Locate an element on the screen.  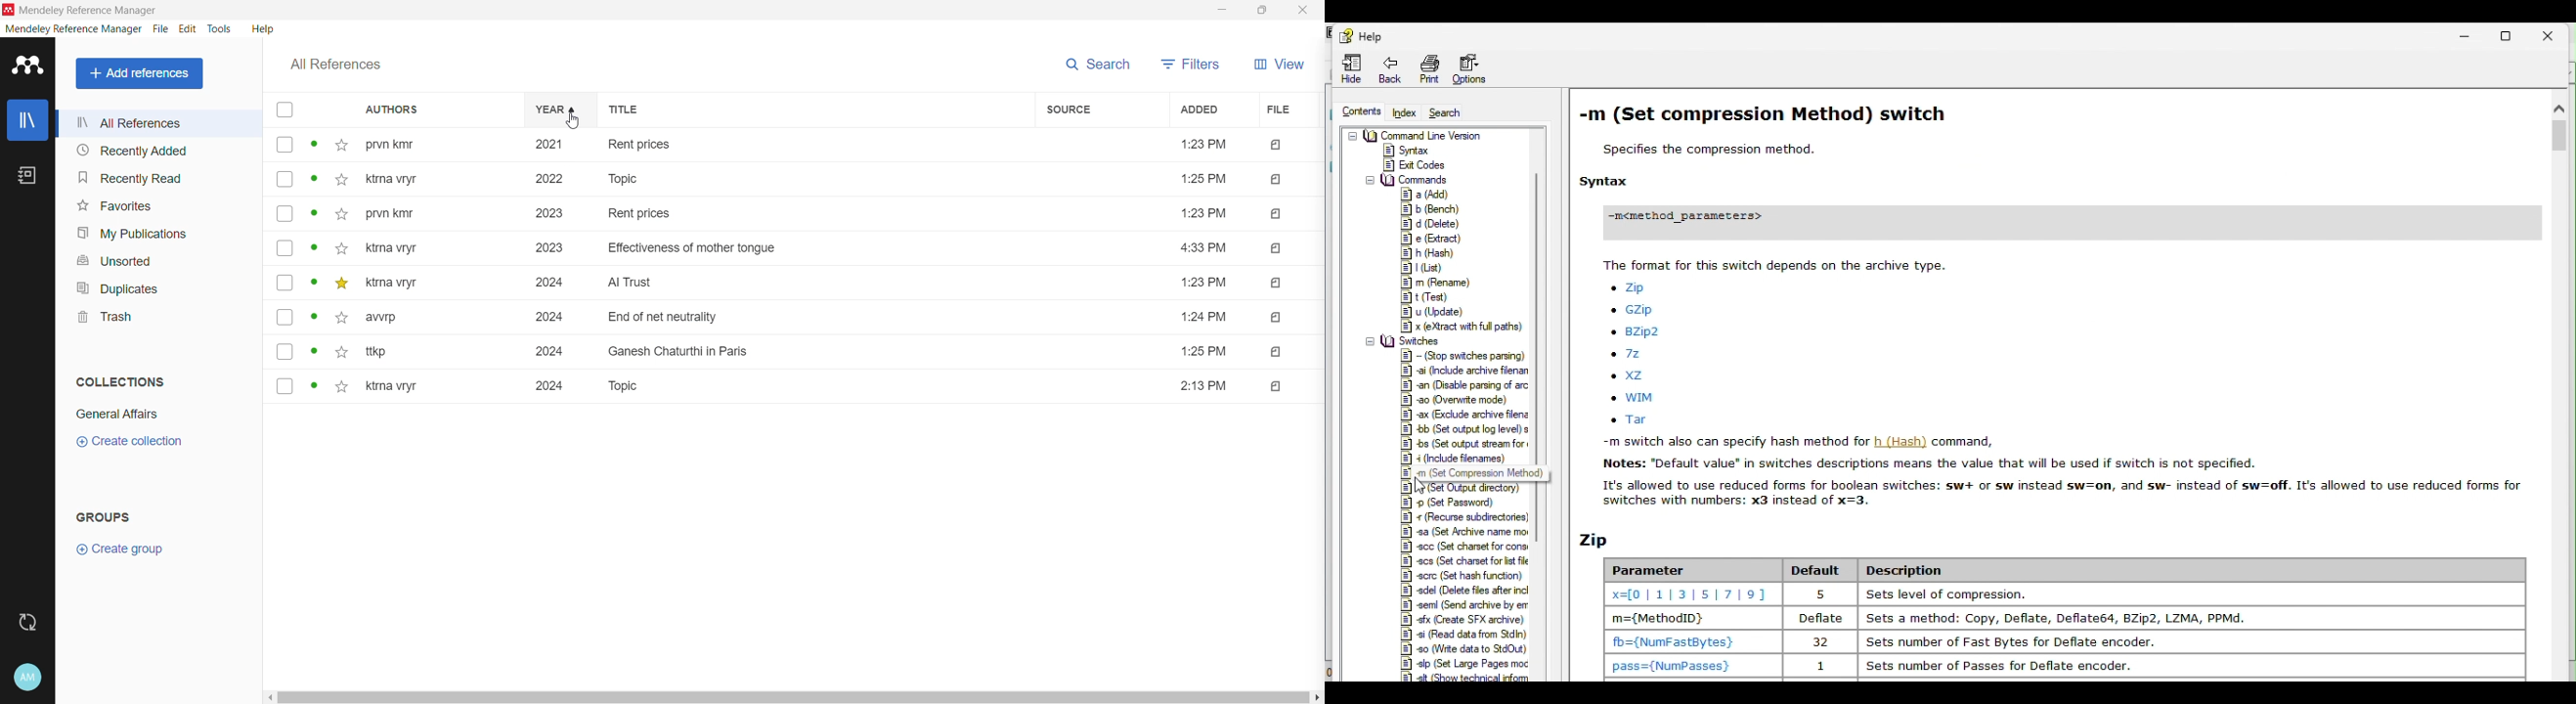
2:13 PM is located at coordinates (1206, 384).